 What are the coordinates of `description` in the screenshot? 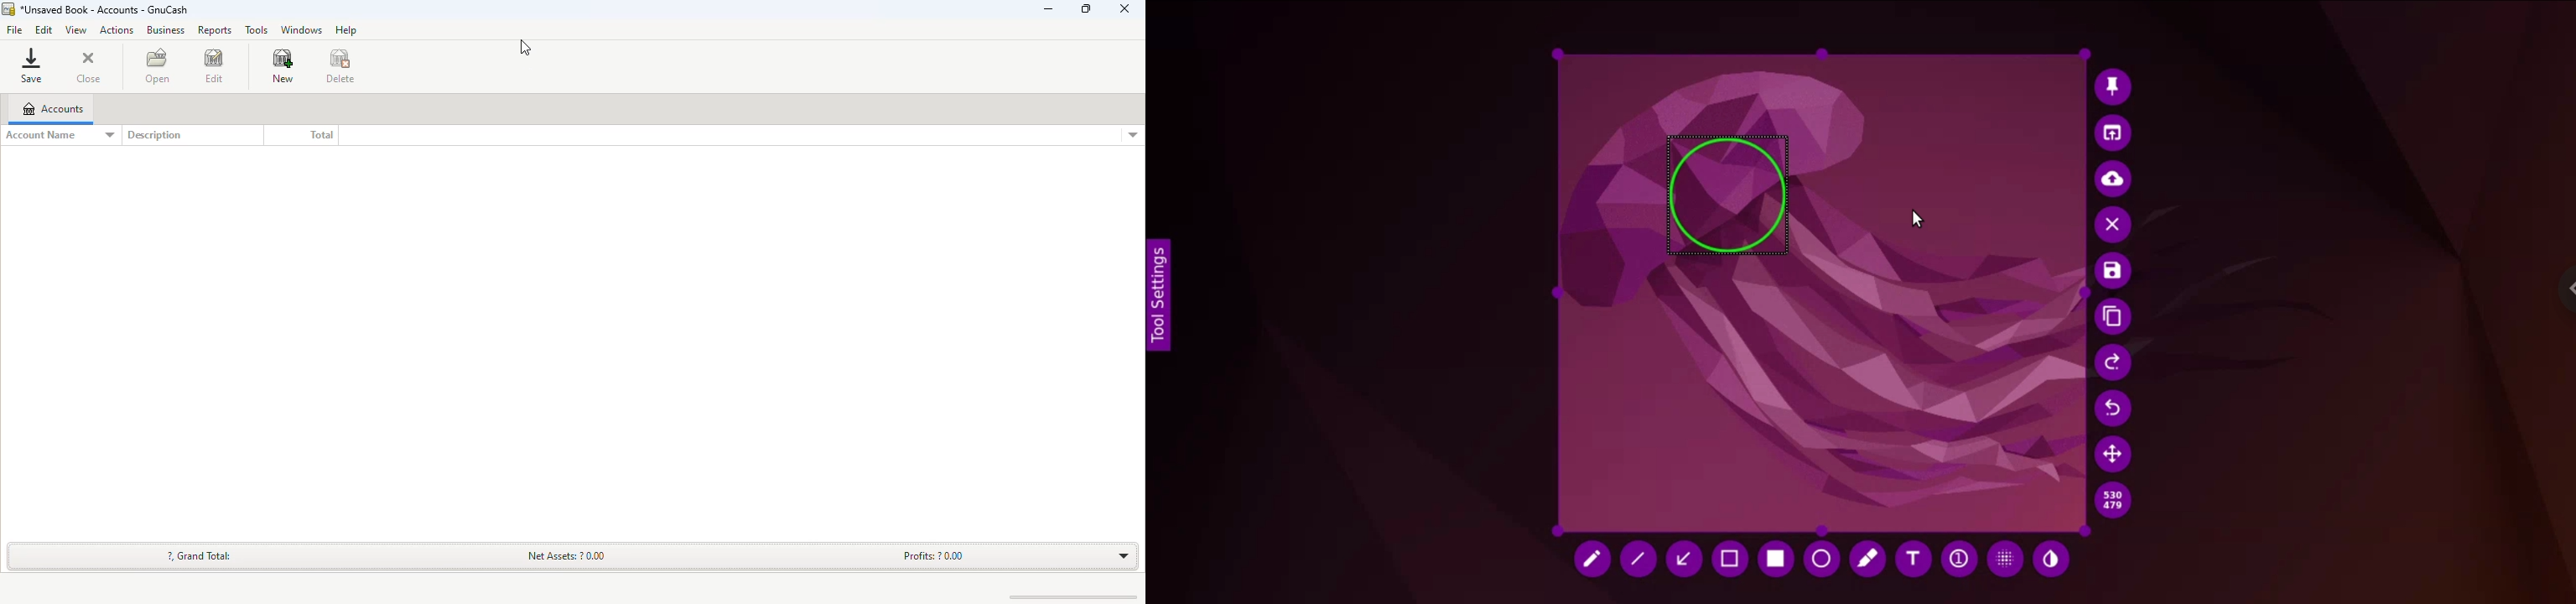 It's located at (153, 135).